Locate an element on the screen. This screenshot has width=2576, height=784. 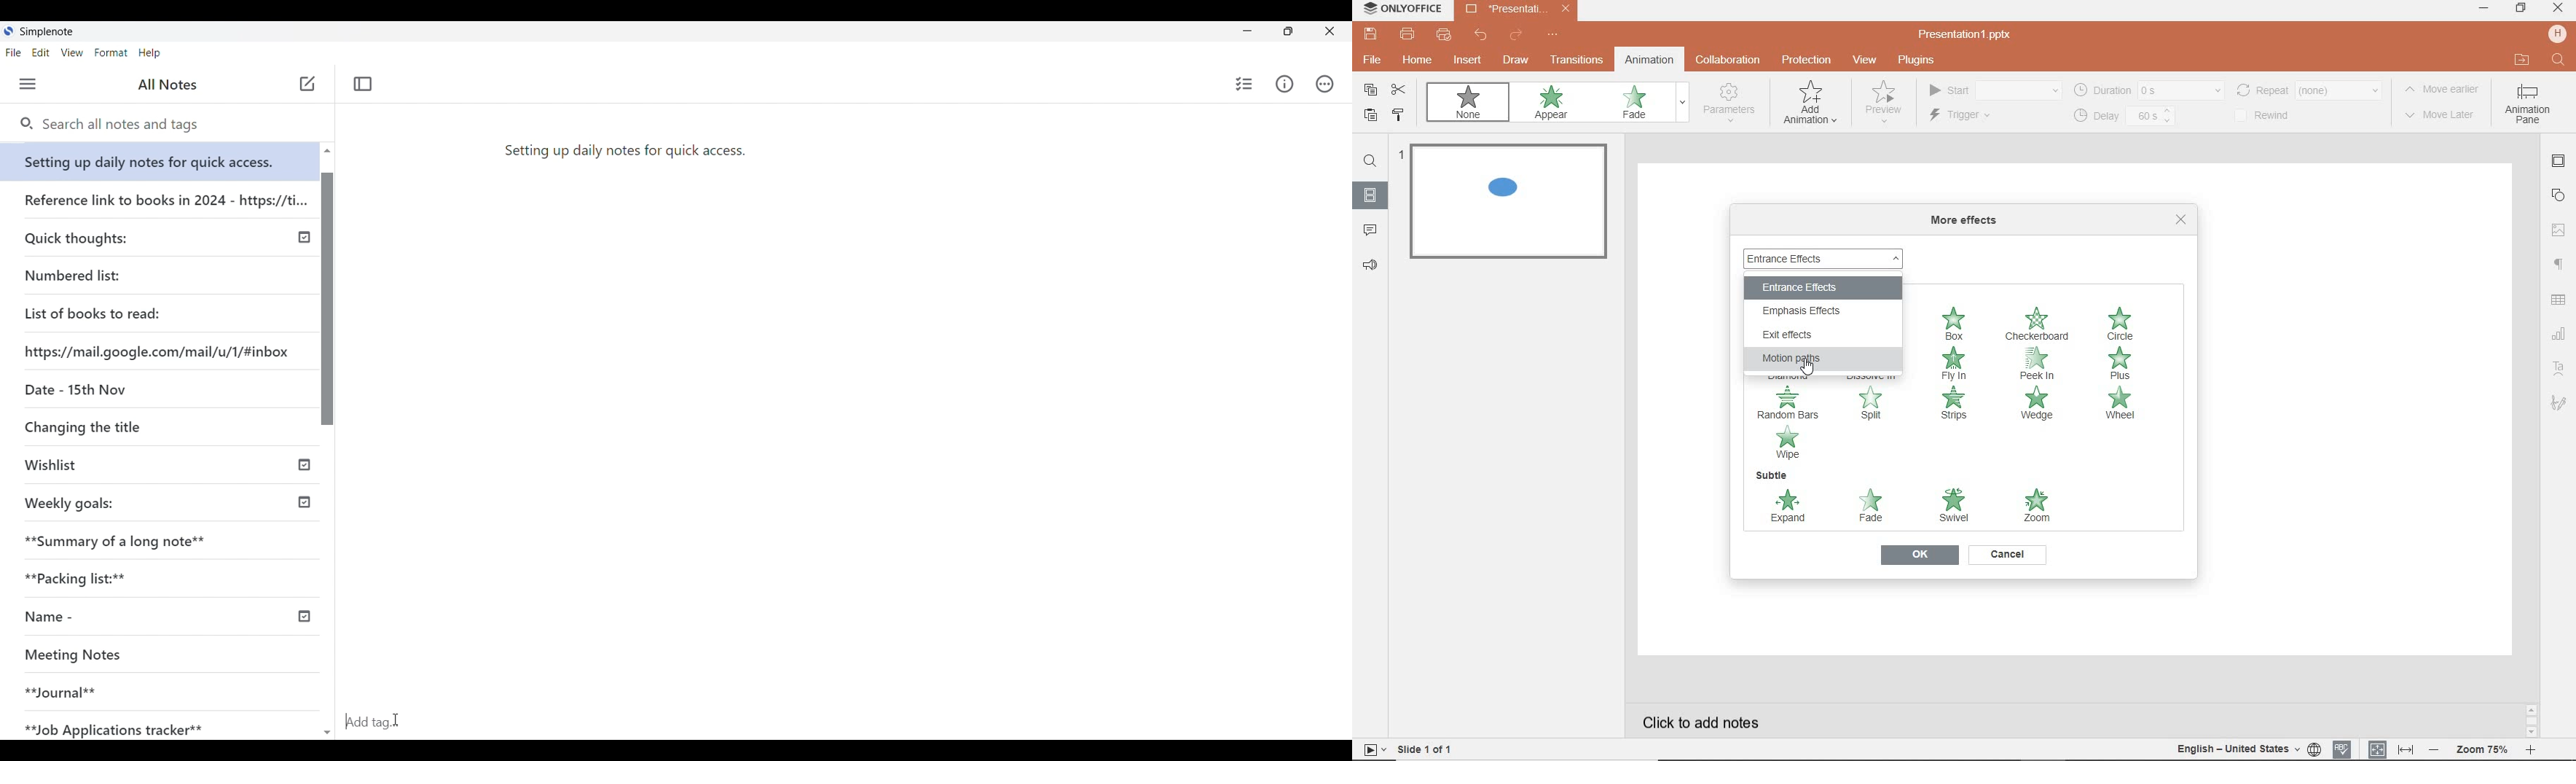
slide1 is located at coordinates (1512, 204).